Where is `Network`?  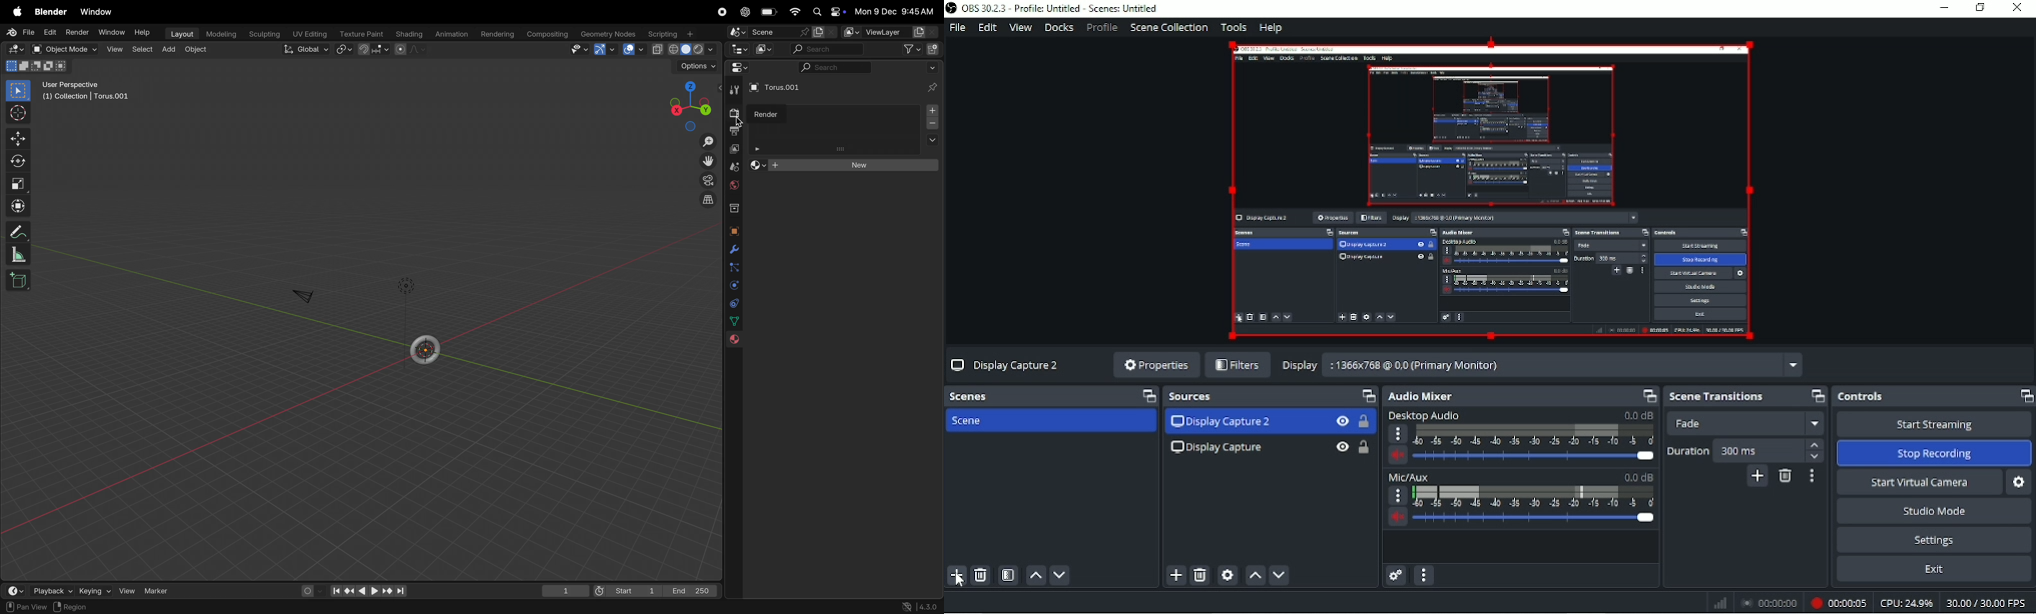
Network is located at coordinates (1718, 602).